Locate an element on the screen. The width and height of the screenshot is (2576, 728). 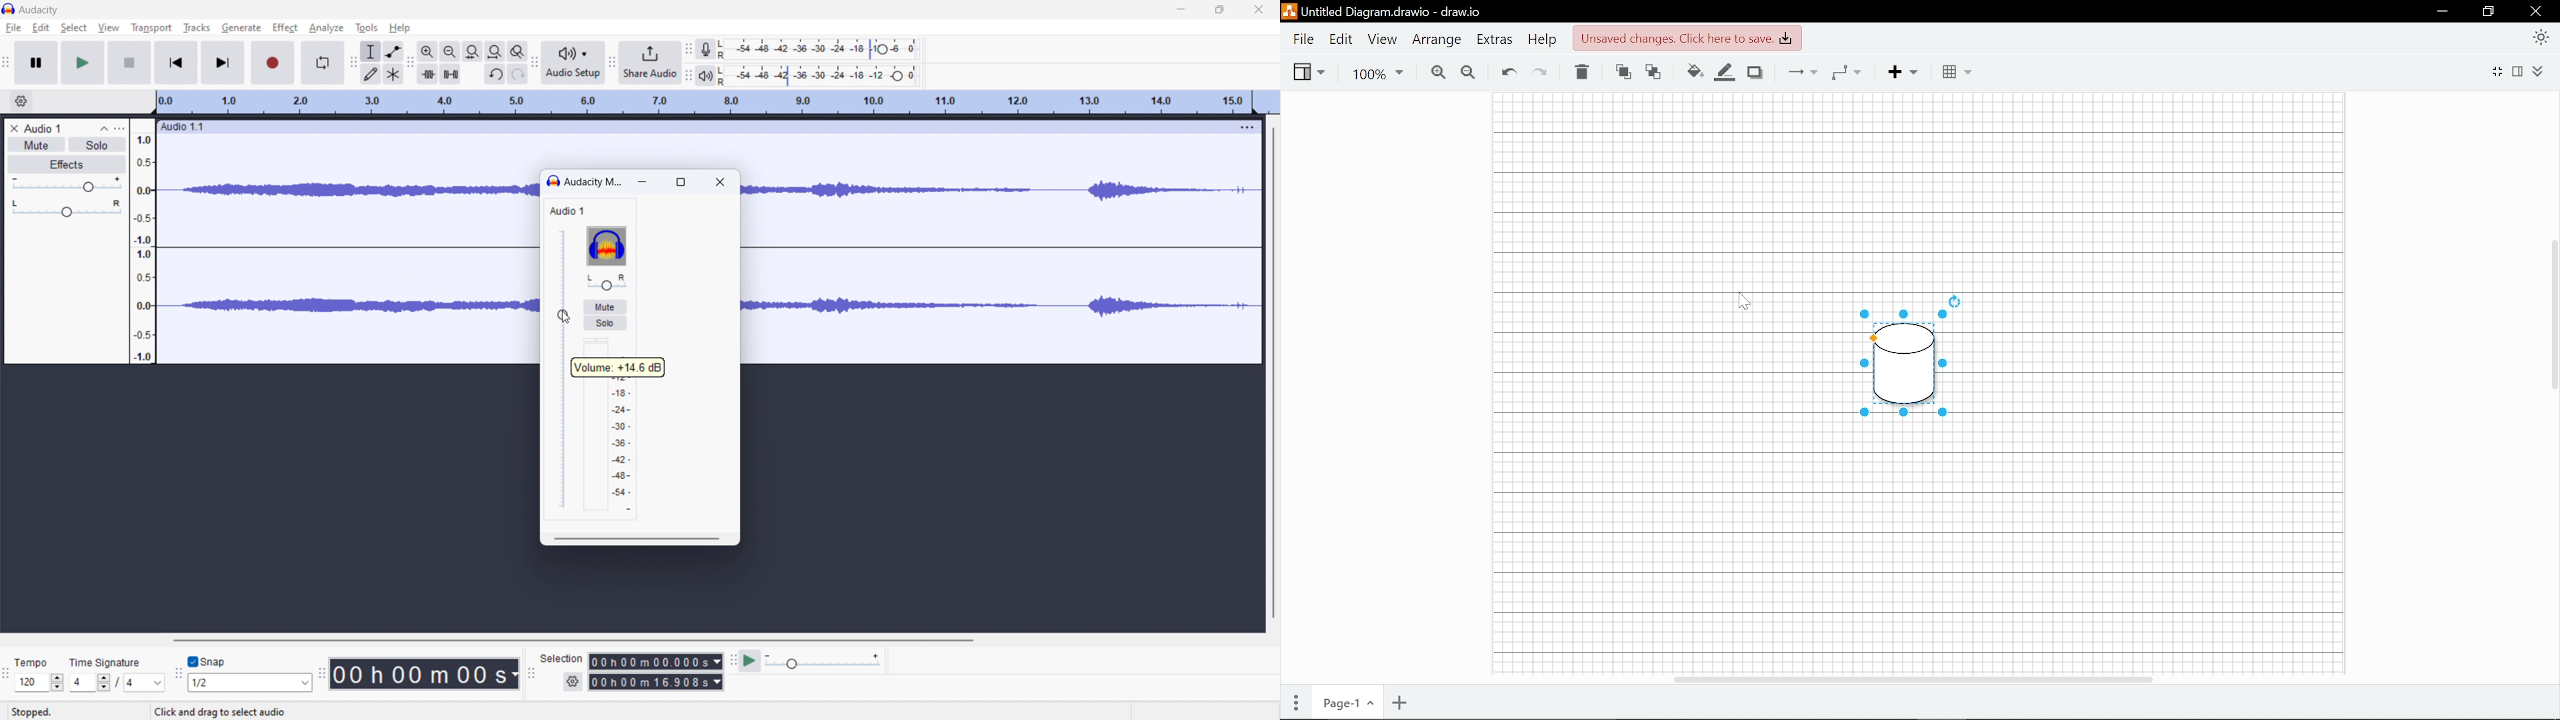
pause is located at coordinates (36, 63).